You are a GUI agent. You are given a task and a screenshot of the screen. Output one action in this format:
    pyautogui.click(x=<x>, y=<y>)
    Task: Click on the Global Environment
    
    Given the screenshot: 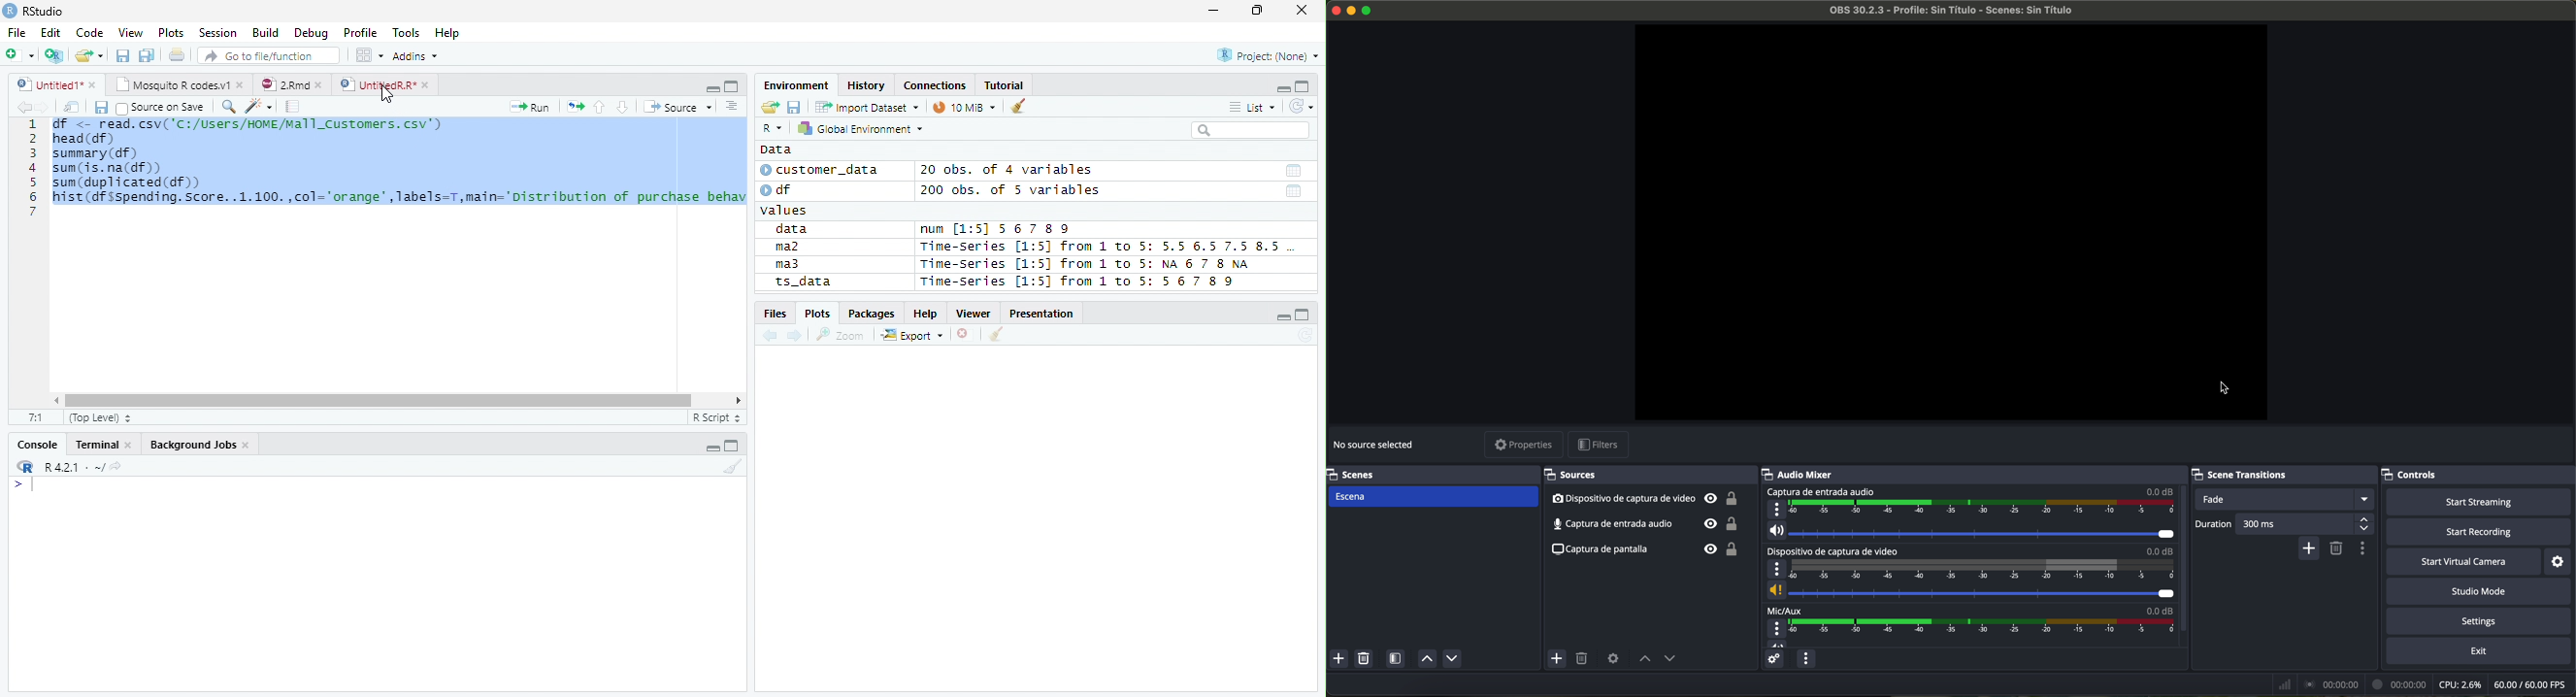 What is the action you would take?
    pyautogui.click(x=861, y=128)
    